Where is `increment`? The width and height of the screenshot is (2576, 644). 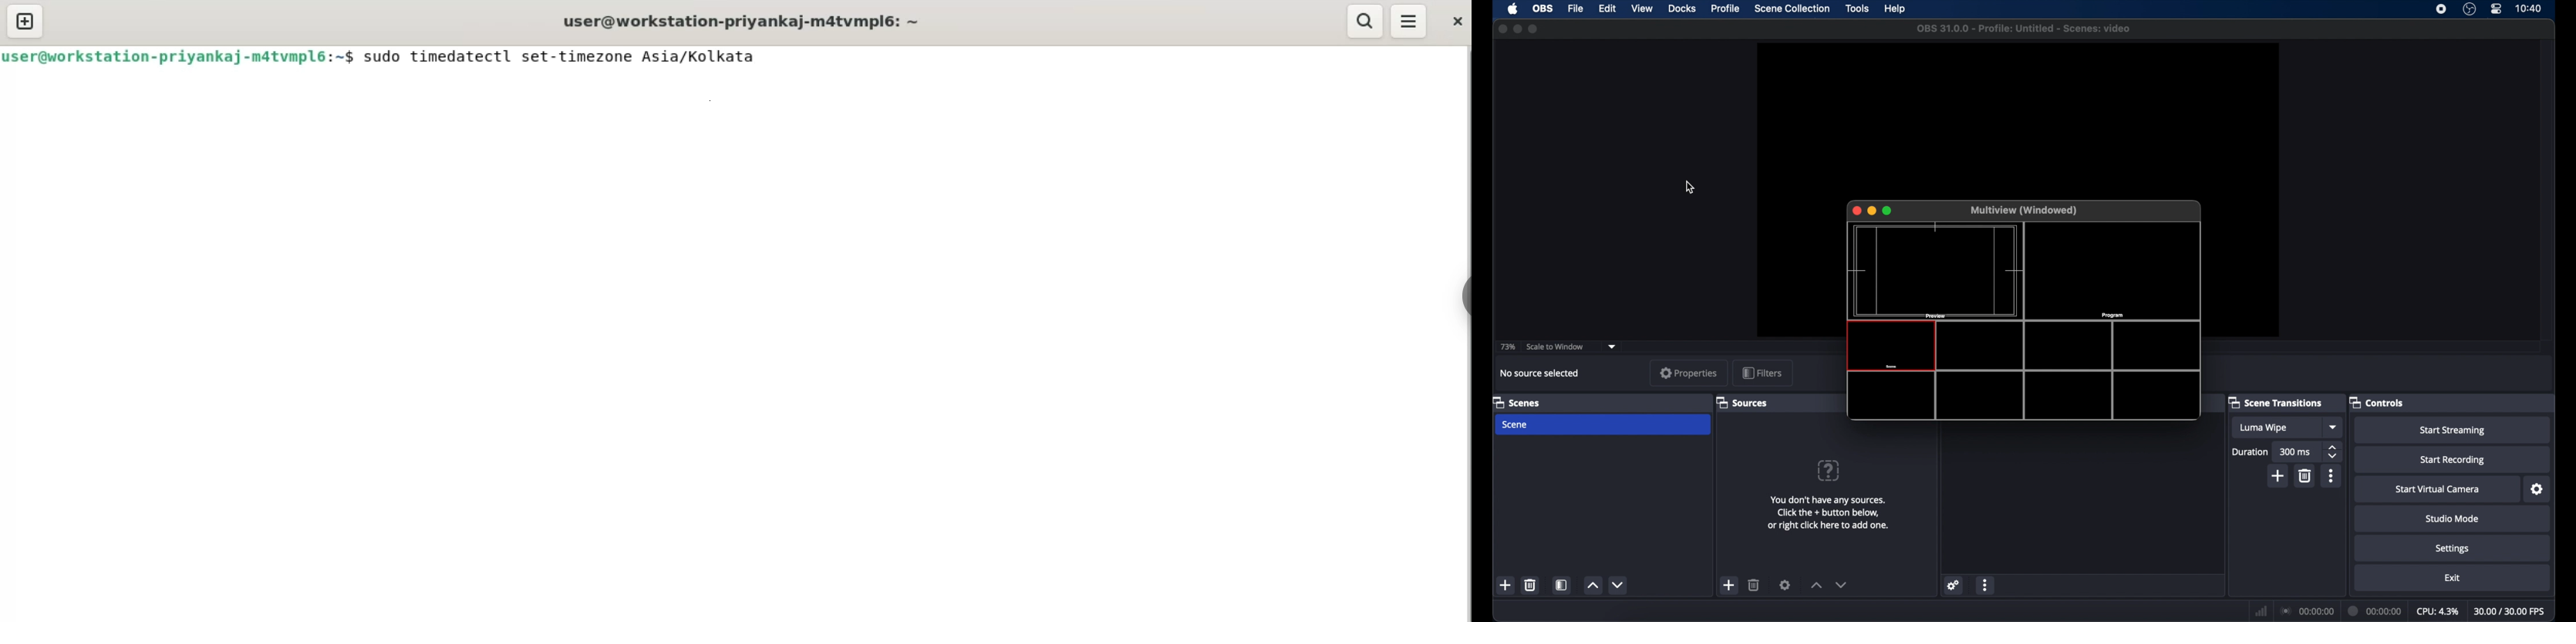
increment is located at coordinates (1816, 585).